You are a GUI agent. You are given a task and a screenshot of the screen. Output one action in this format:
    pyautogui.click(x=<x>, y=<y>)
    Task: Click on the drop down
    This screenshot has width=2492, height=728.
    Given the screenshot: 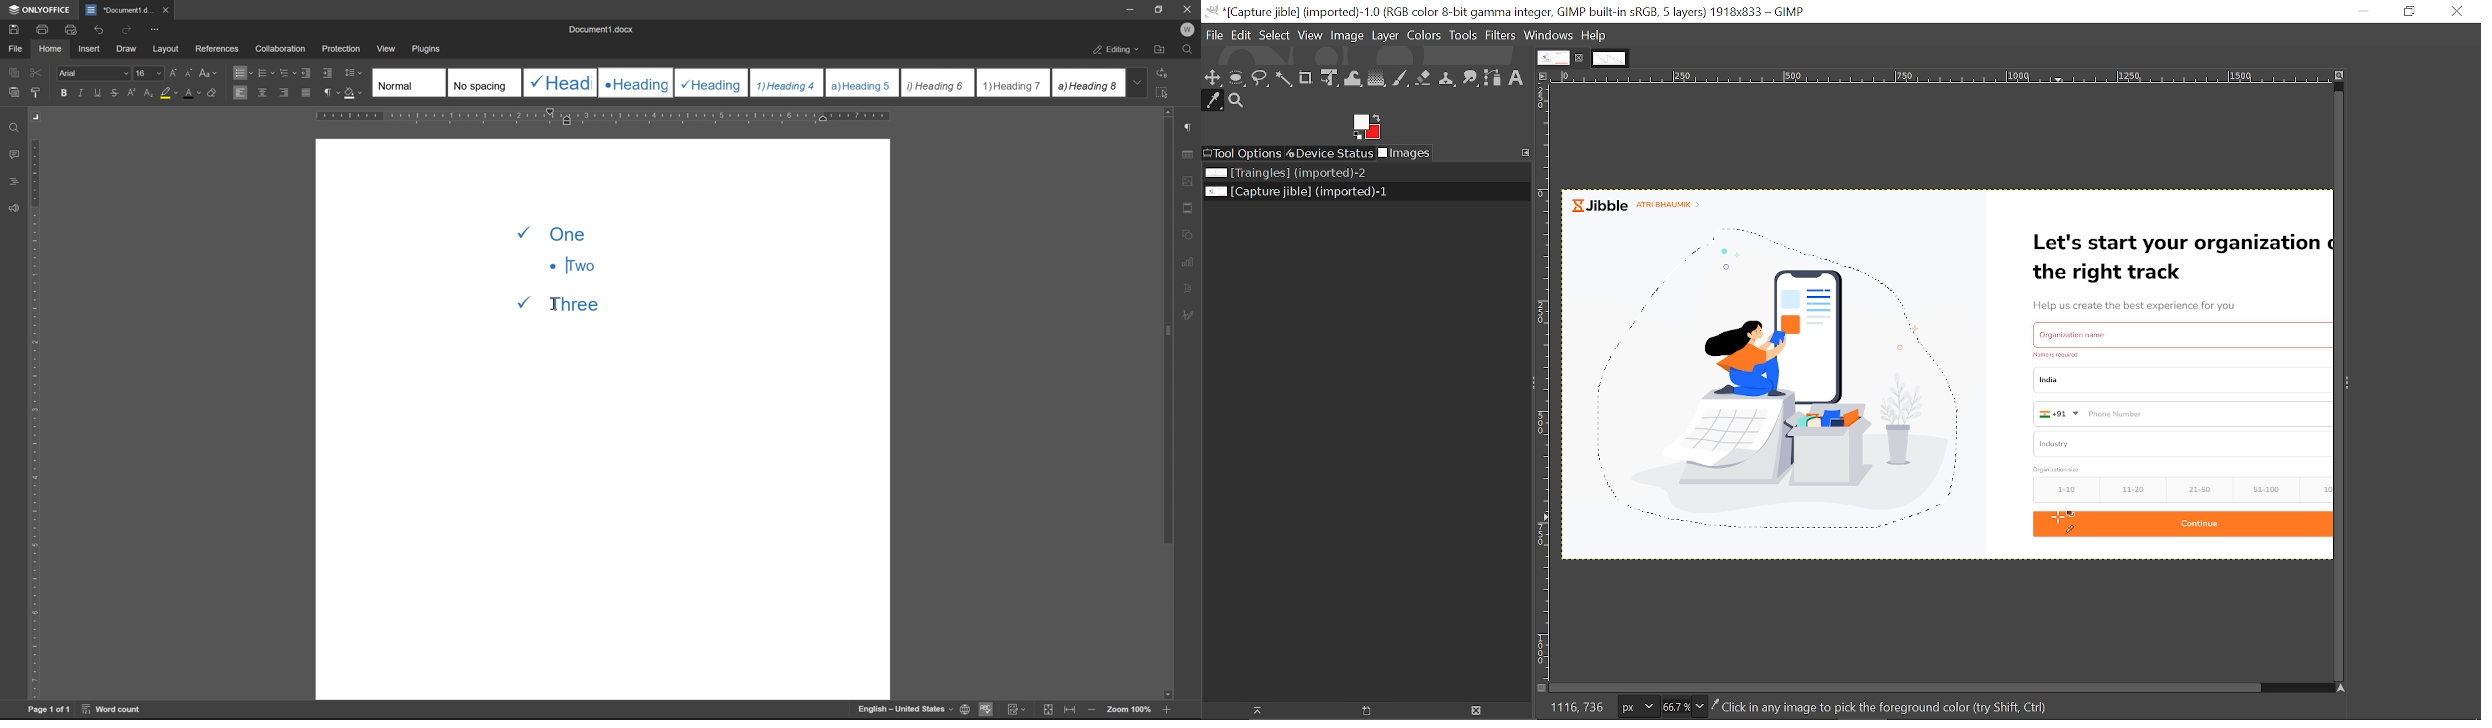 What is the action you would take?
    pyautogui.click(x=1137, y=82)
    